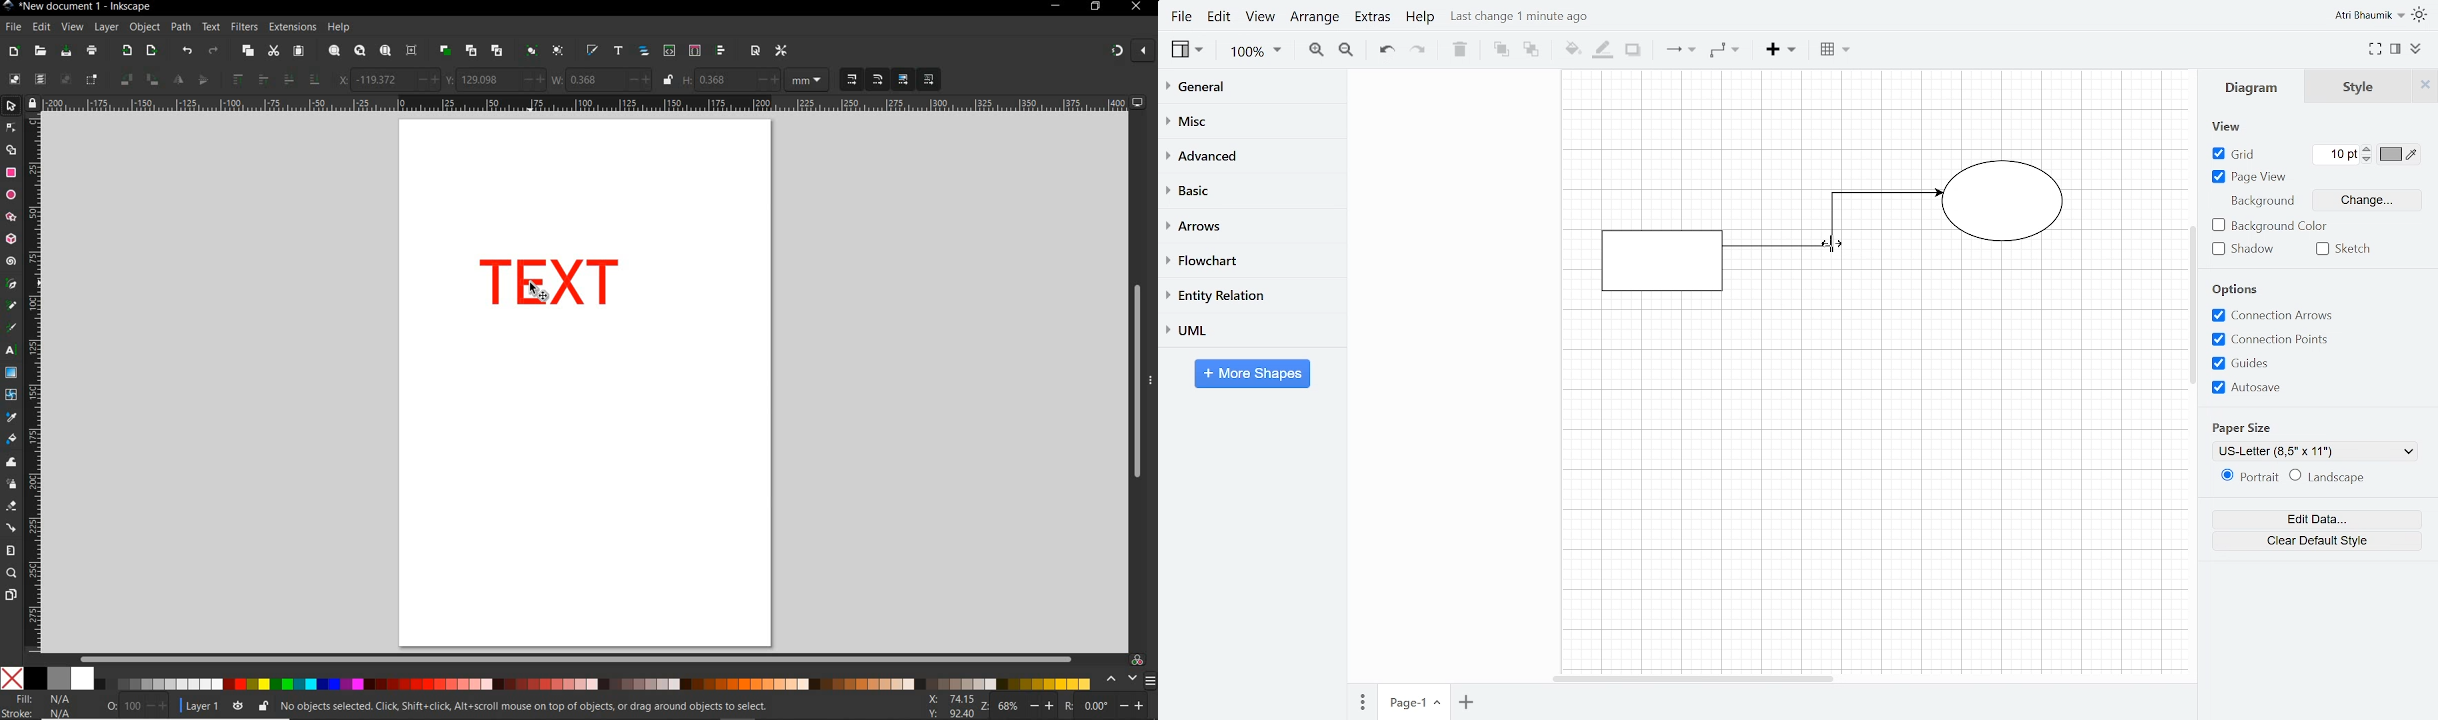  Describe the element at coordinates (587, 104) in the screenshot. I see `RULER` at that location.